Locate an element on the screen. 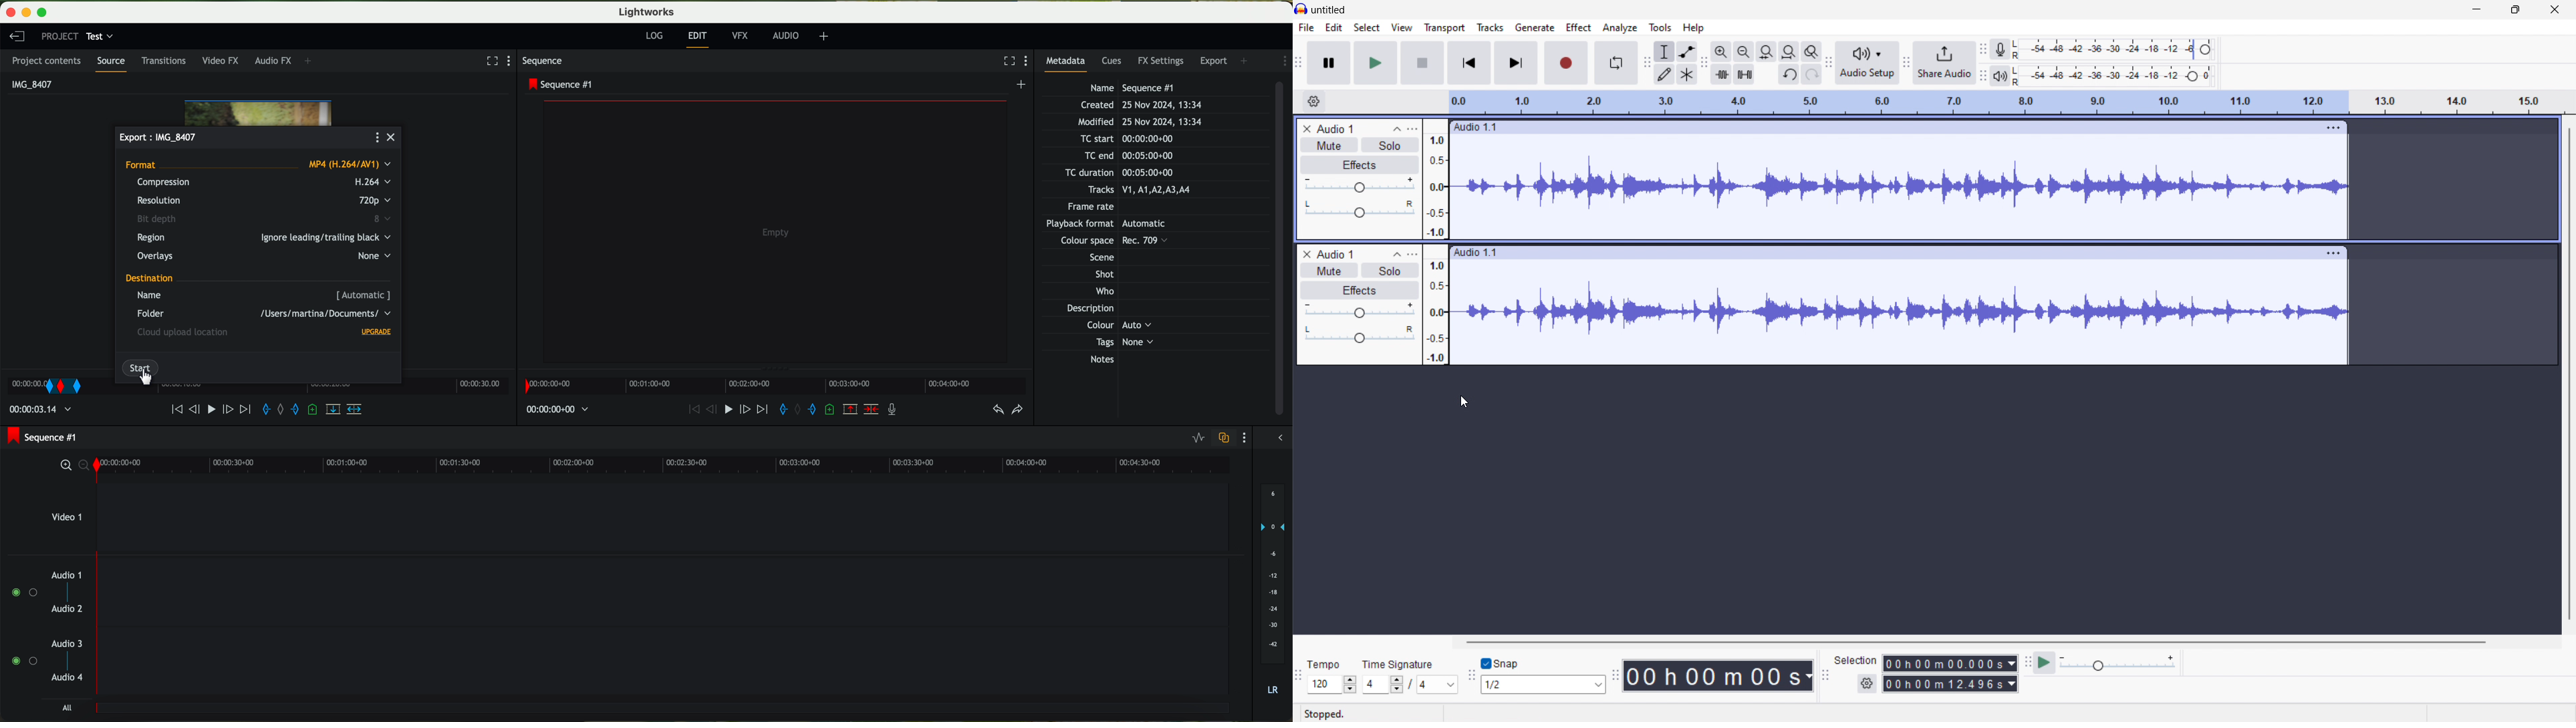 The width and height of the screenshot is (2576, 728). move foward is located at coordinates (760, 411).